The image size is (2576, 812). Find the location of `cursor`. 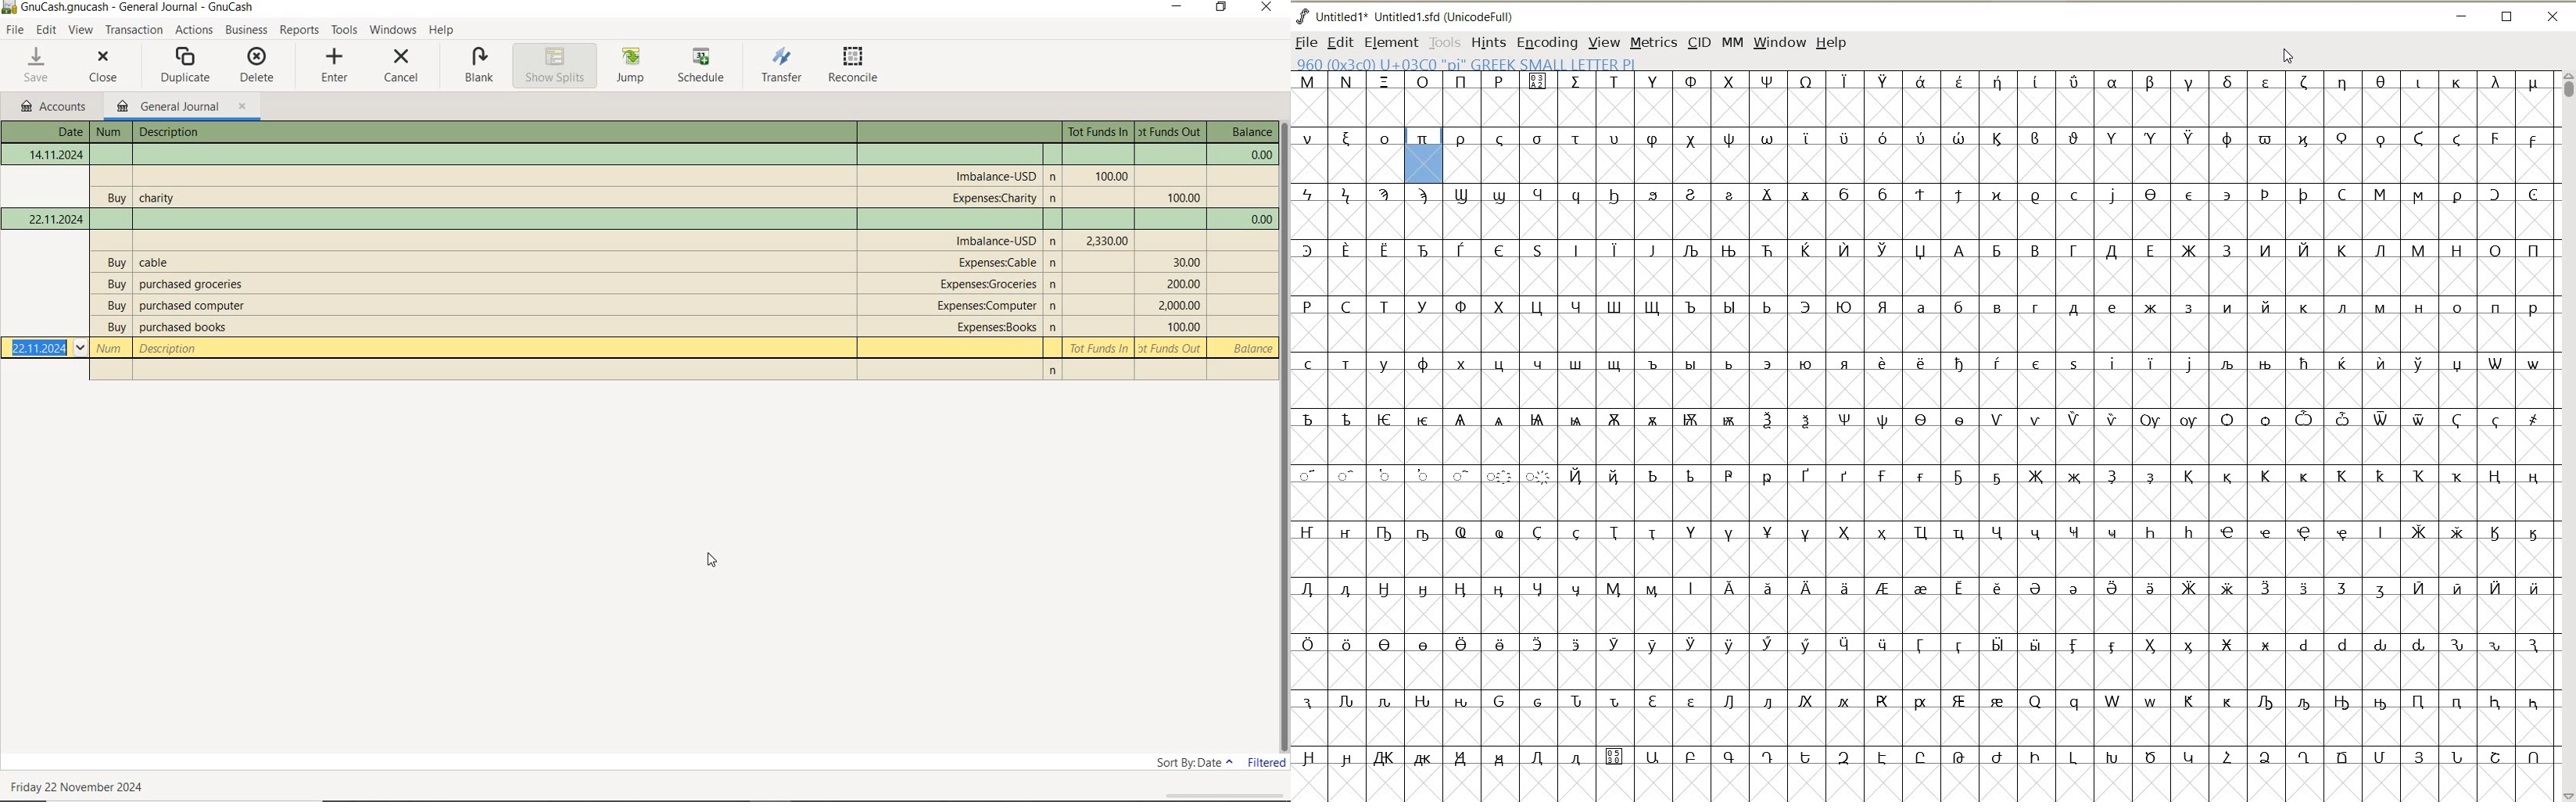

cursor is located at coordinates (2289, 55).